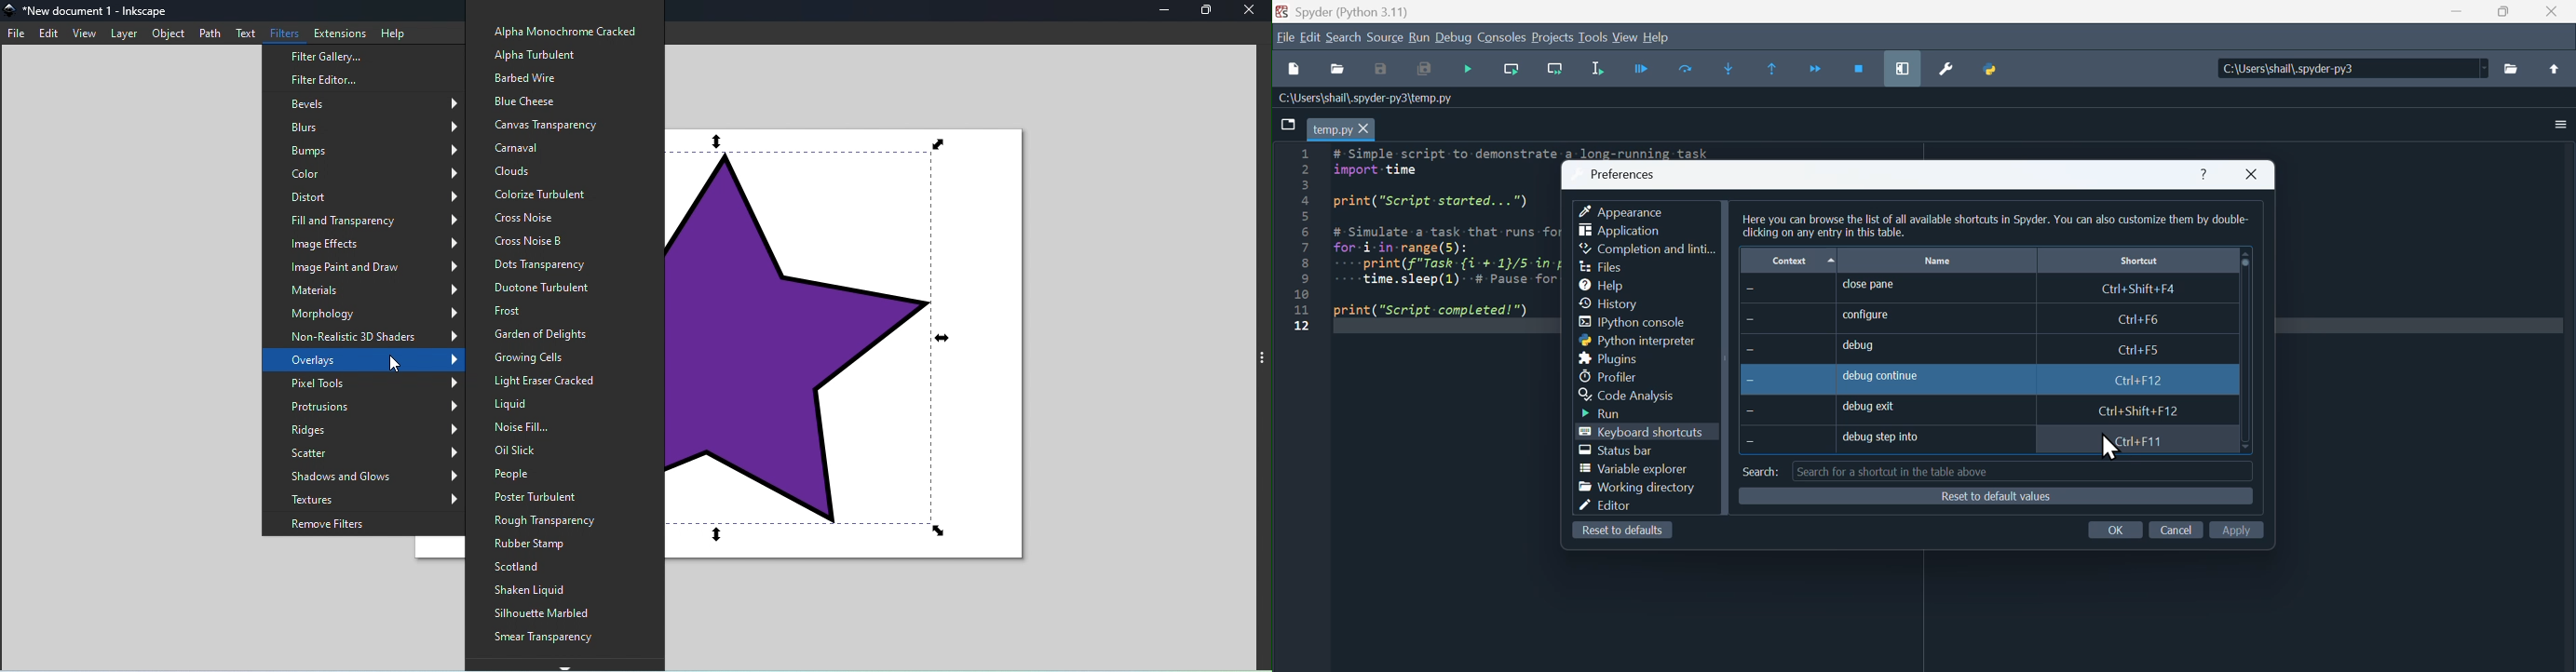  What do you see at coordinates (559, 288) in the screenshot?
I see `Duotone turbulent` at bounding box center [559, 288].